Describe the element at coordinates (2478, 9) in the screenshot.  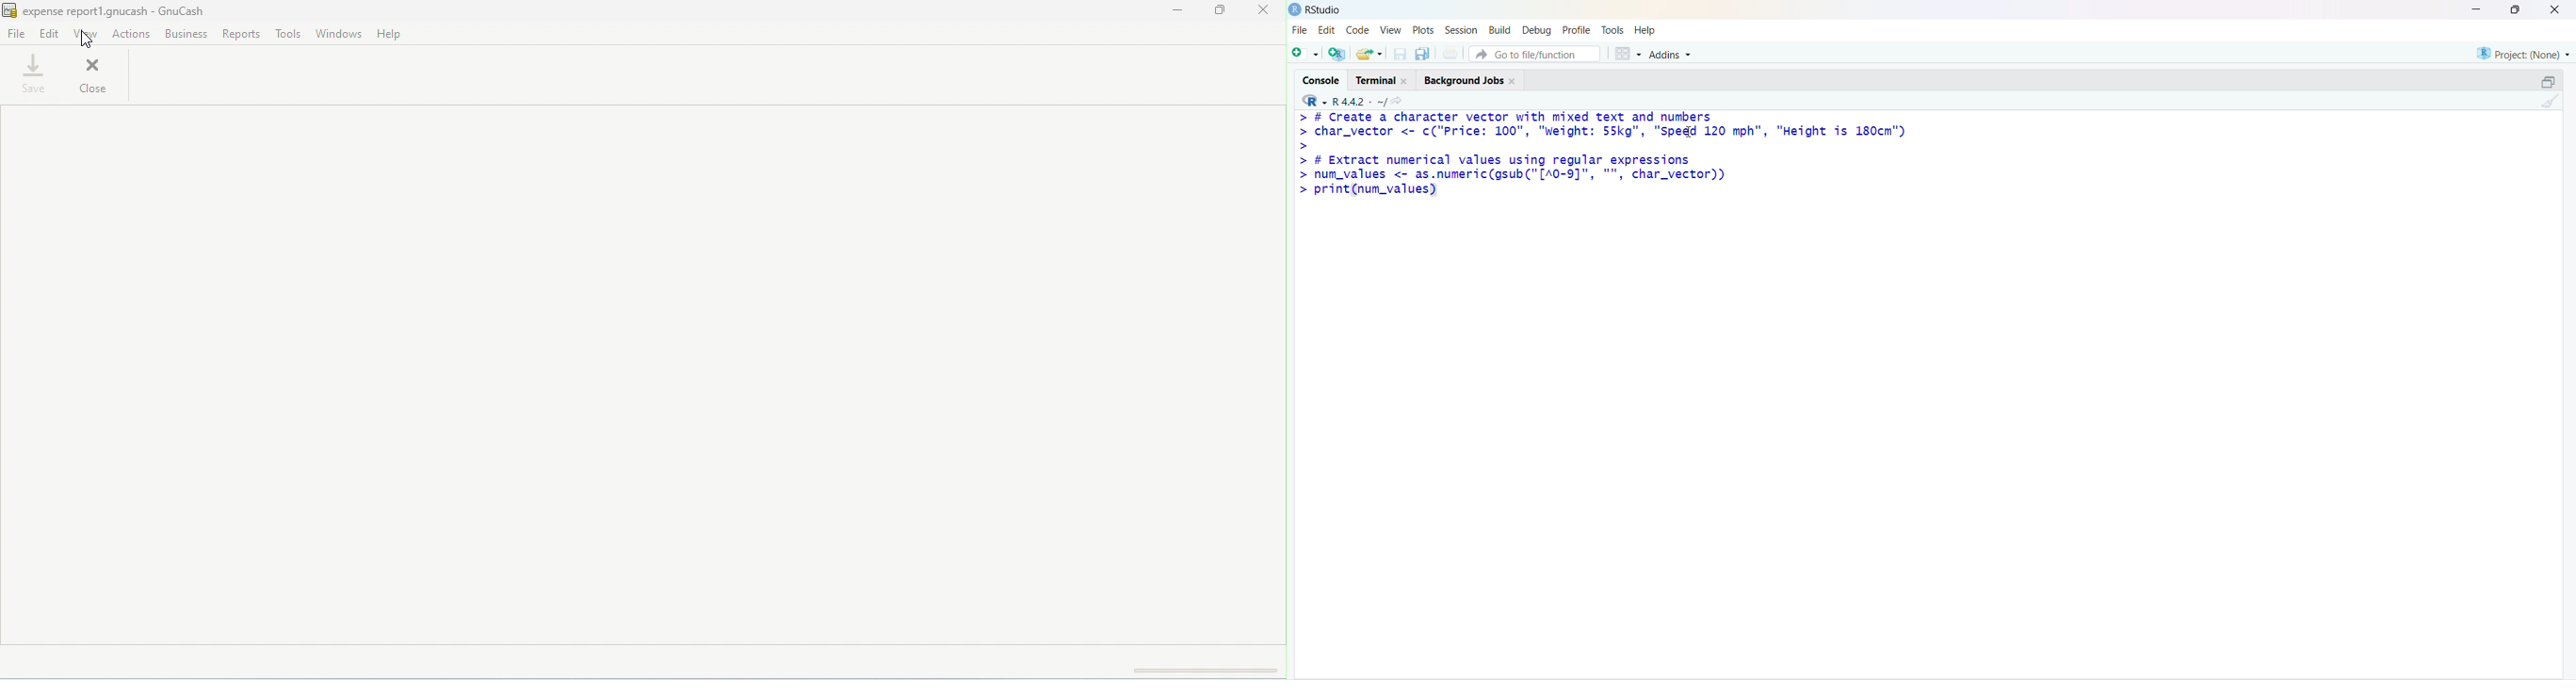
I see `minimise` at that location.